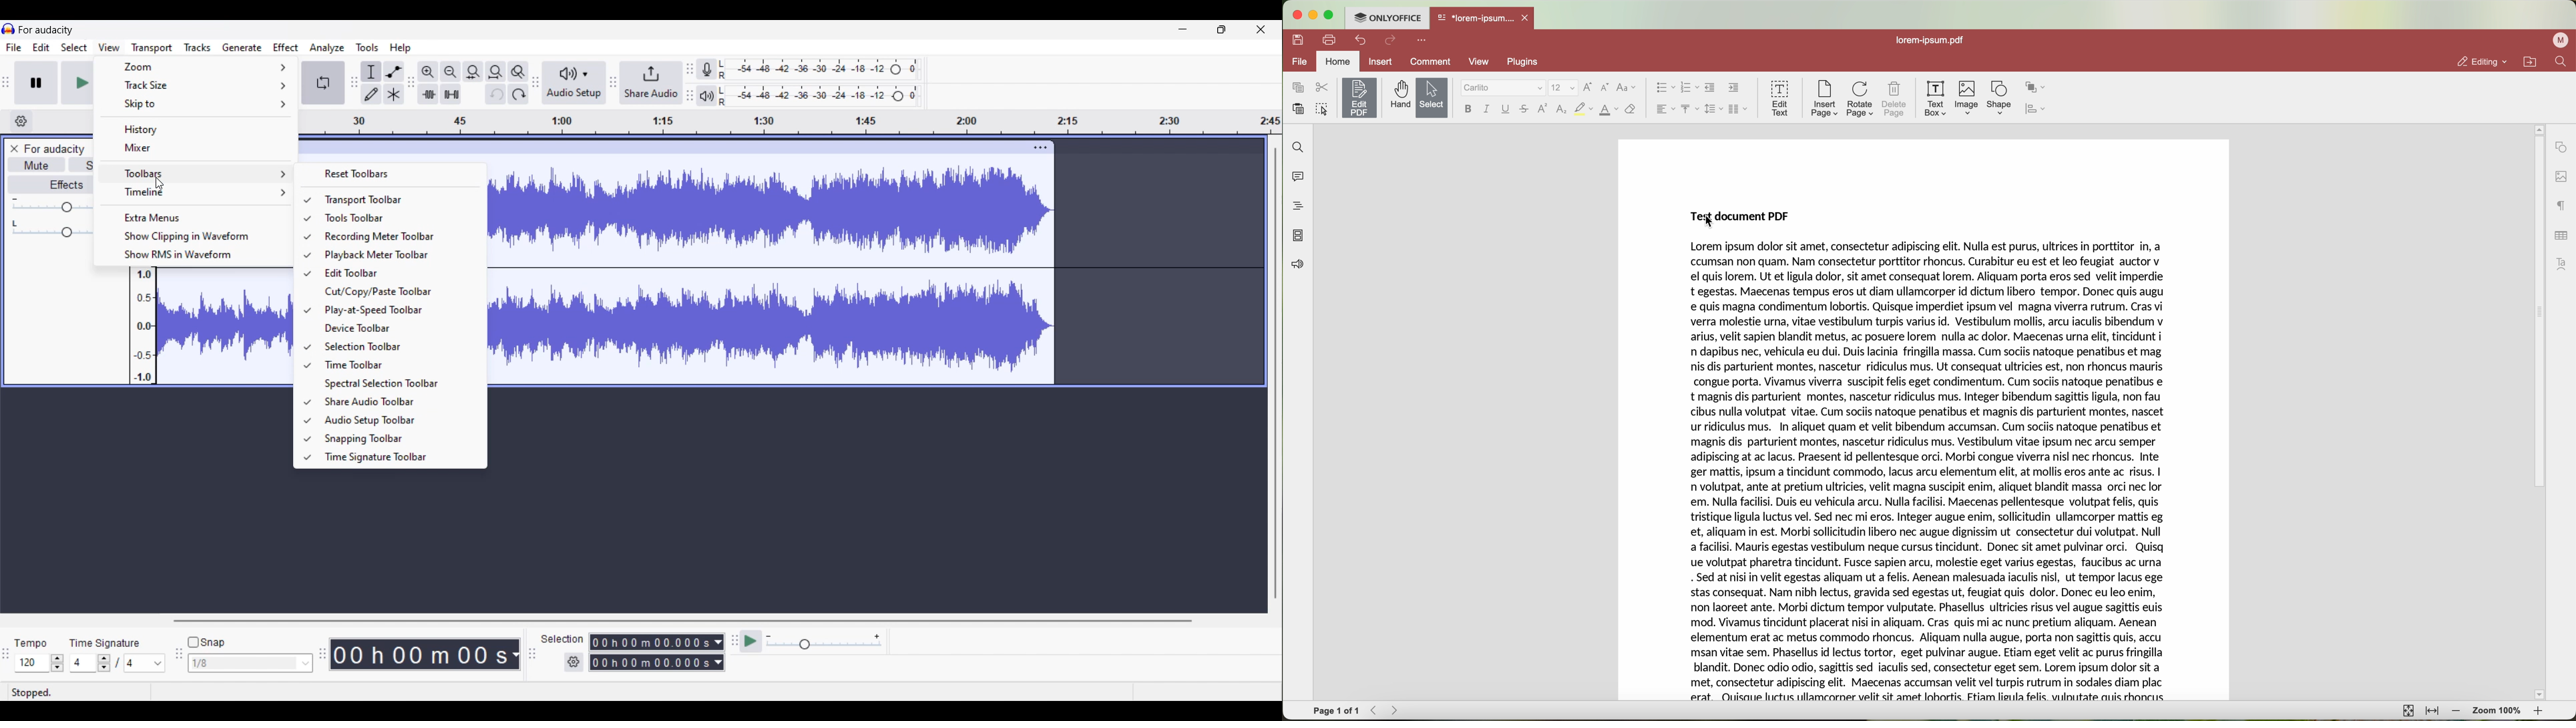 The width and height of the screenshot is (2576, 728). Describe the element at coordinates (2482, 61) in the screenshot. I see `editing` at that location.